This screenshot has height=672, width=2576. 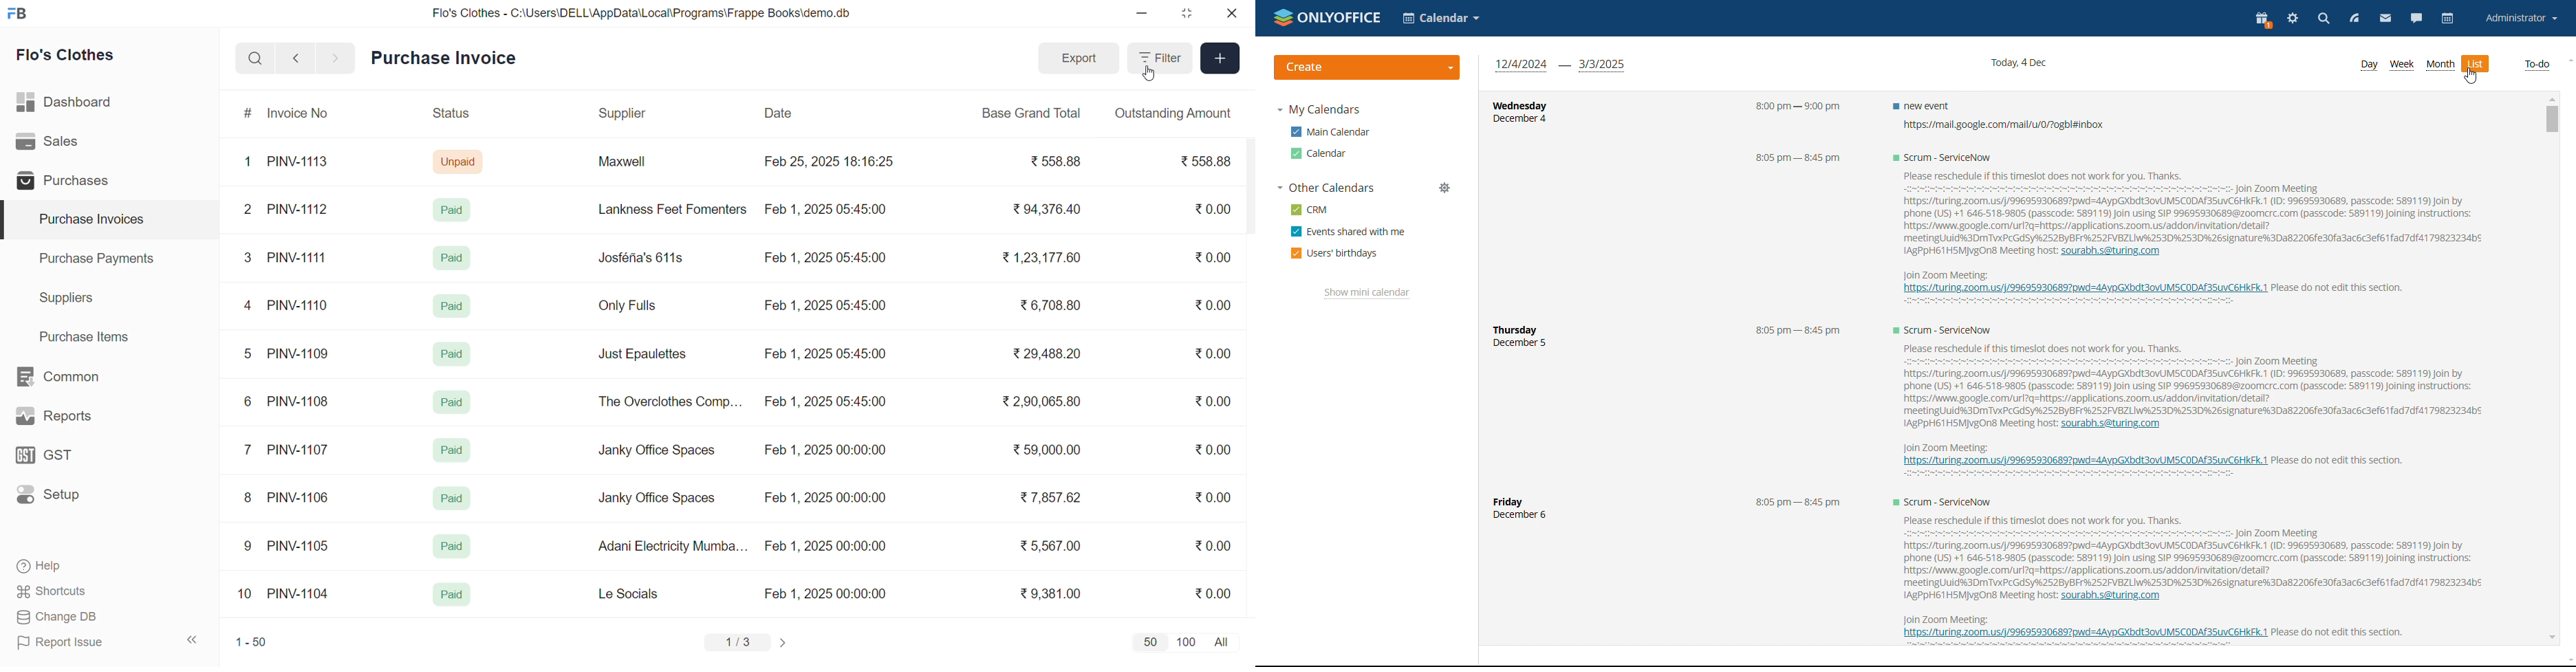 What do you see at coordinates (1043, 354) in the screenshot?
I see `₹29,488.20` at bounding box center [1043, 354].